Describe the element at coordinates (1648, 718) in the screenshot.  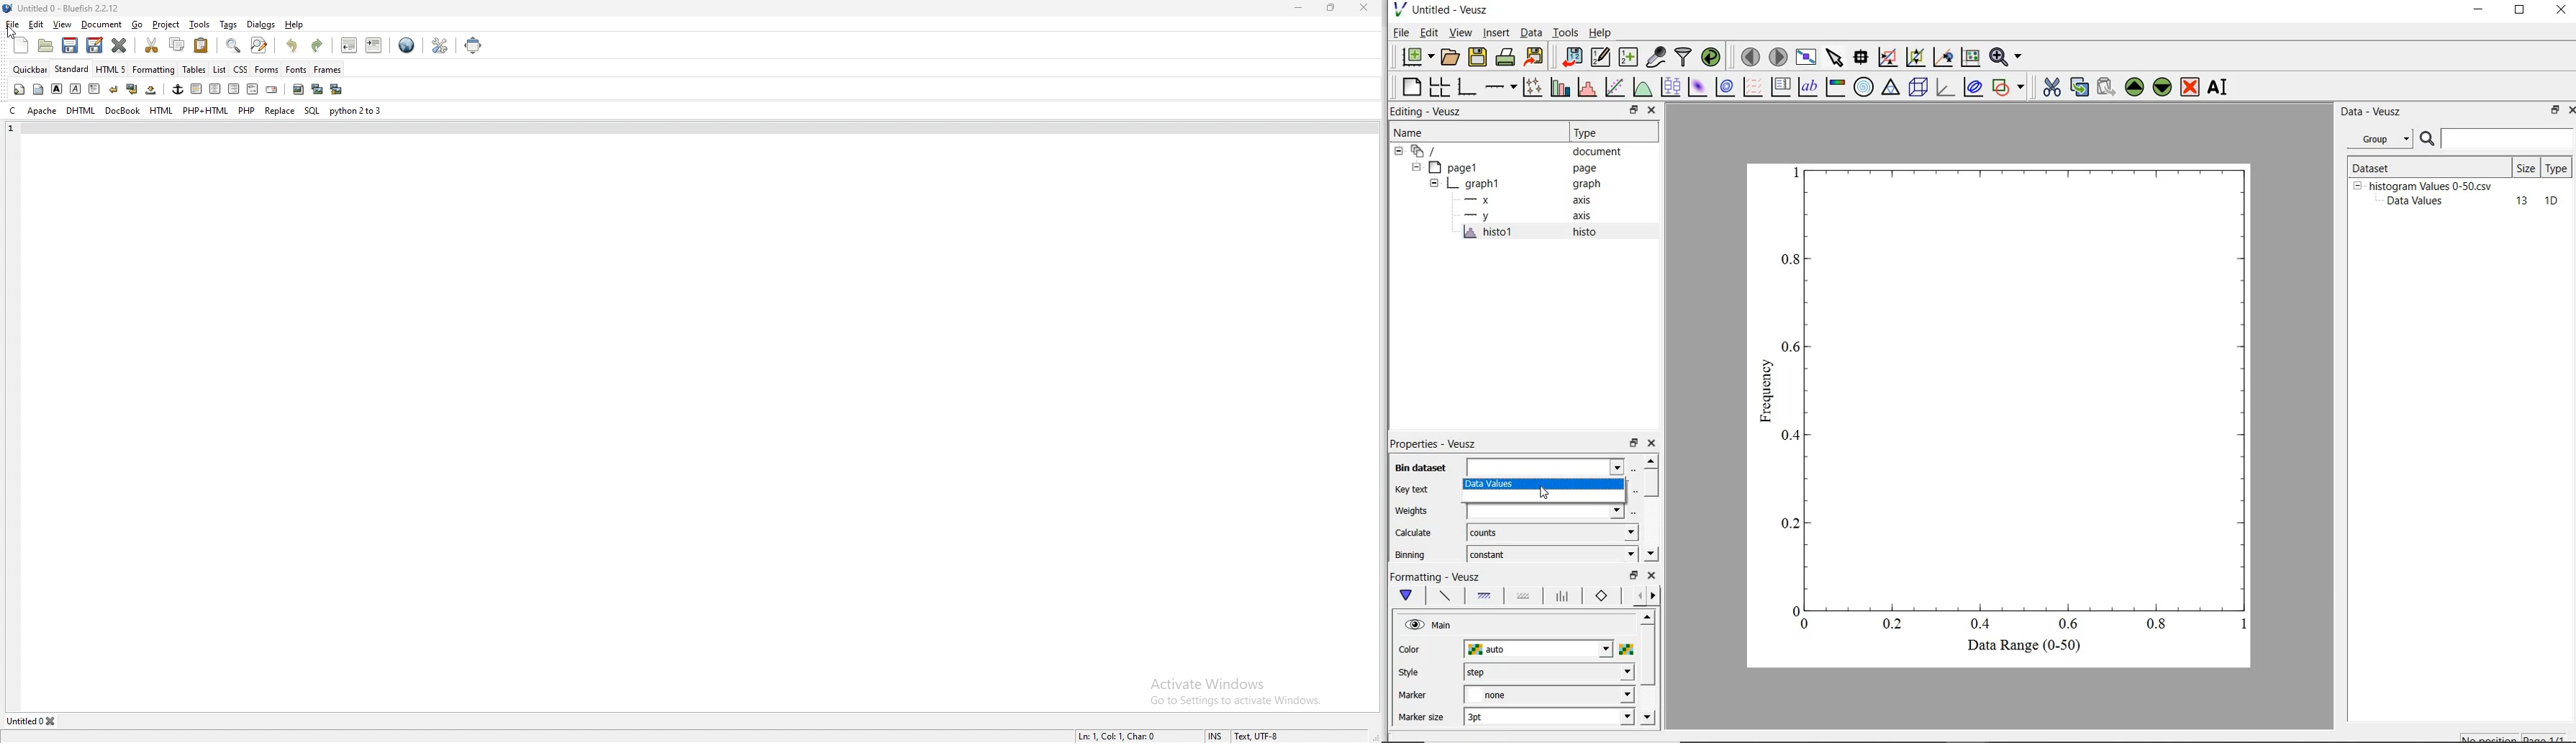
I see `move down` at that location.